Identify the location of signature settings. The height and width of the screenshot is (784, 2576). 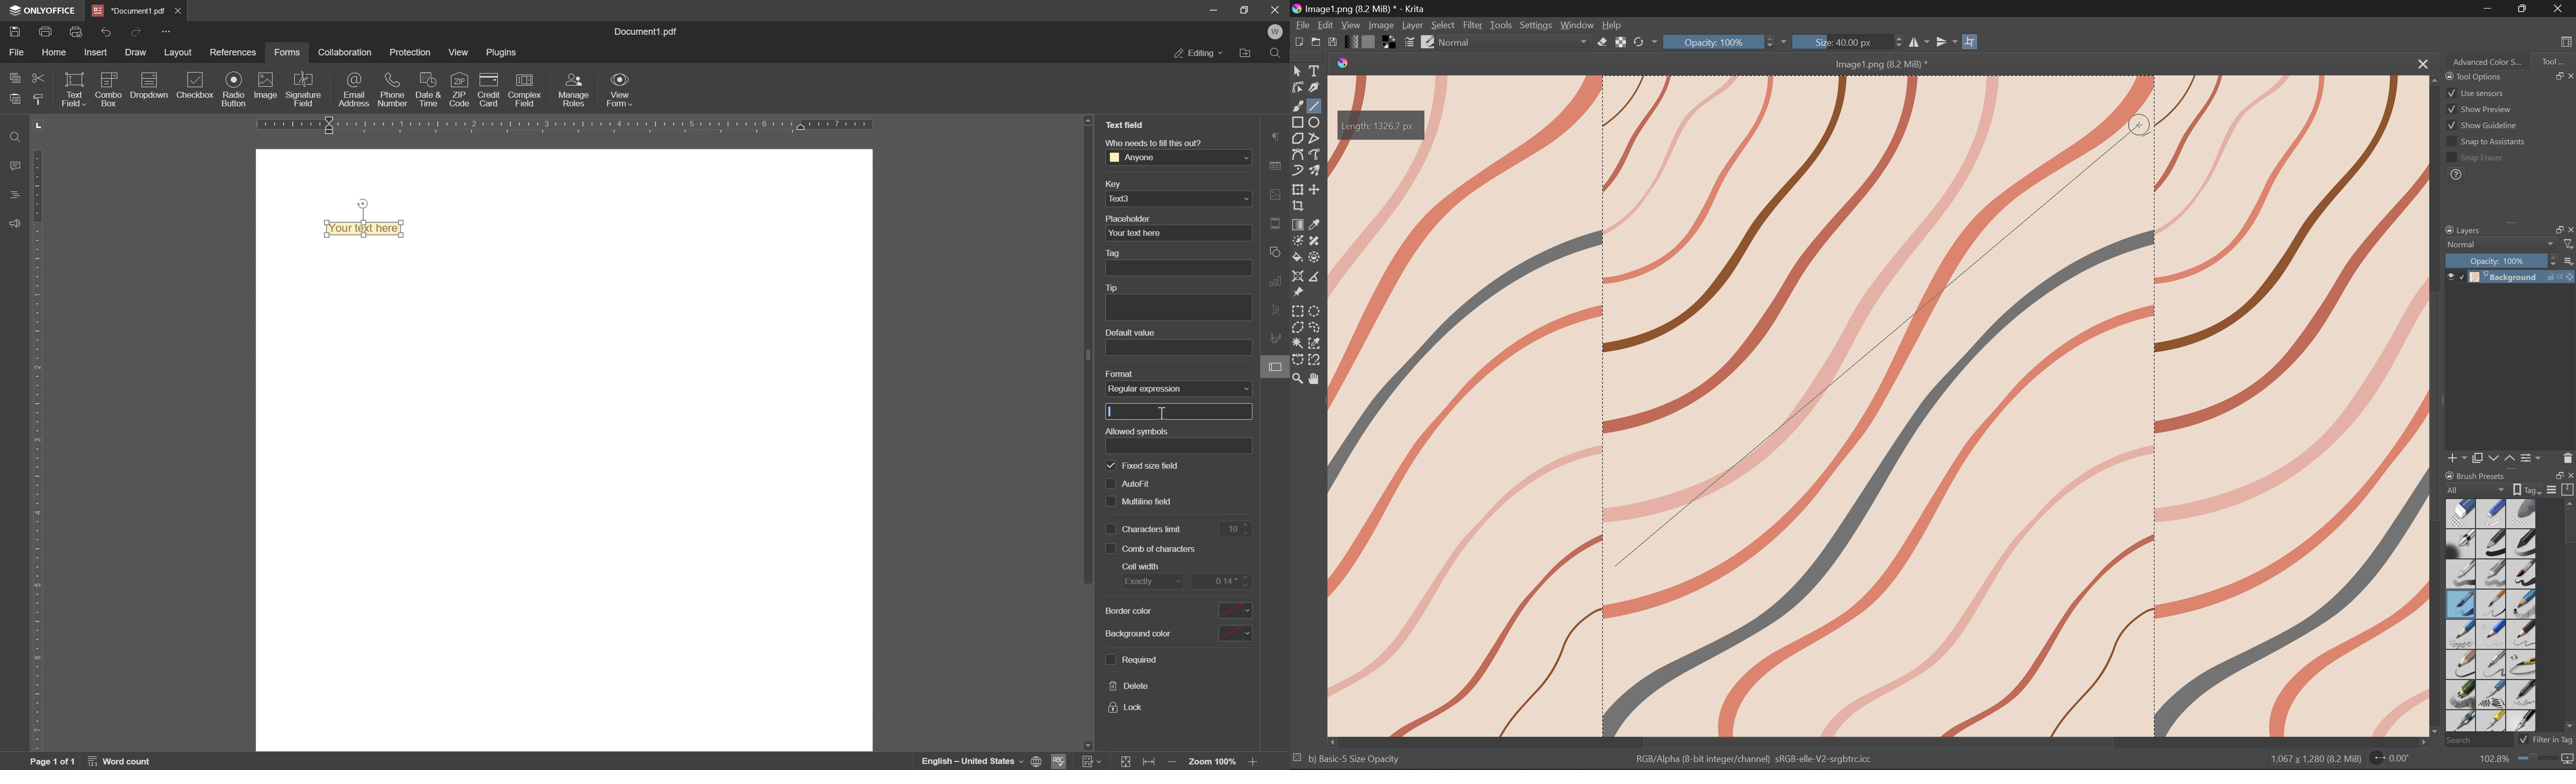
(1277, 339).